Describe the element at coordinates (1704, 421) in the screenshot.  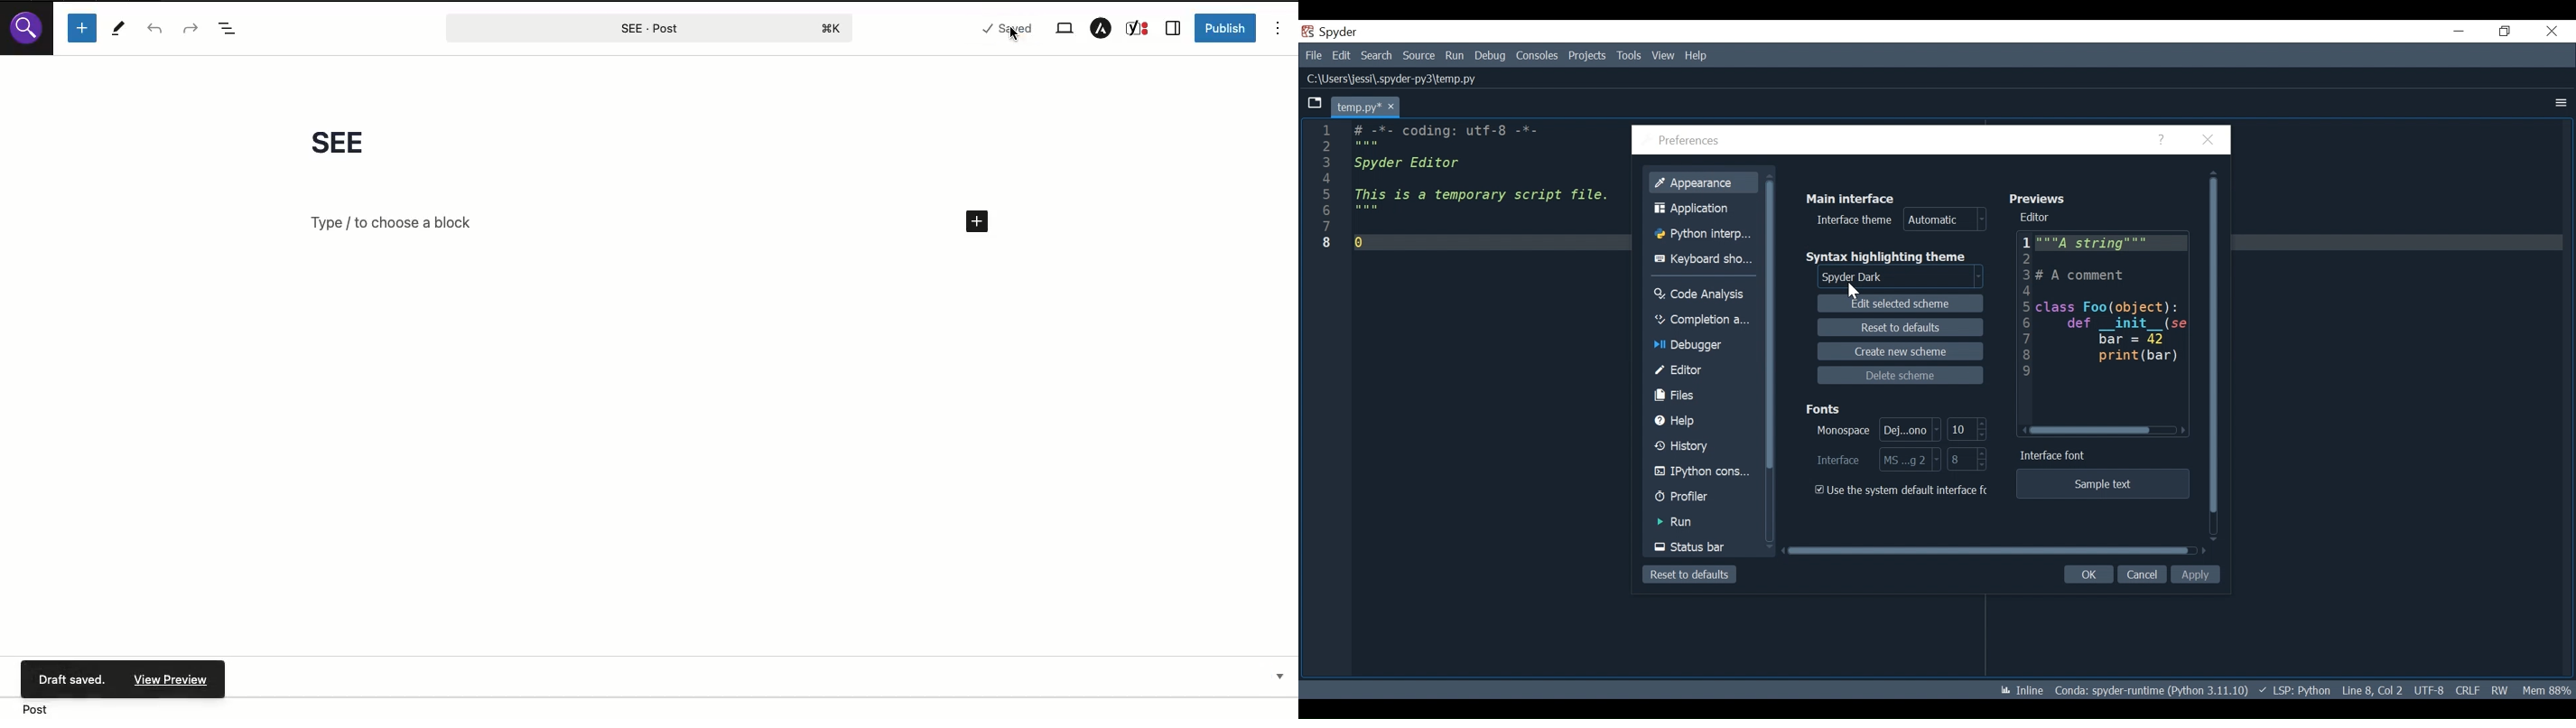
I see `Help` at that location.